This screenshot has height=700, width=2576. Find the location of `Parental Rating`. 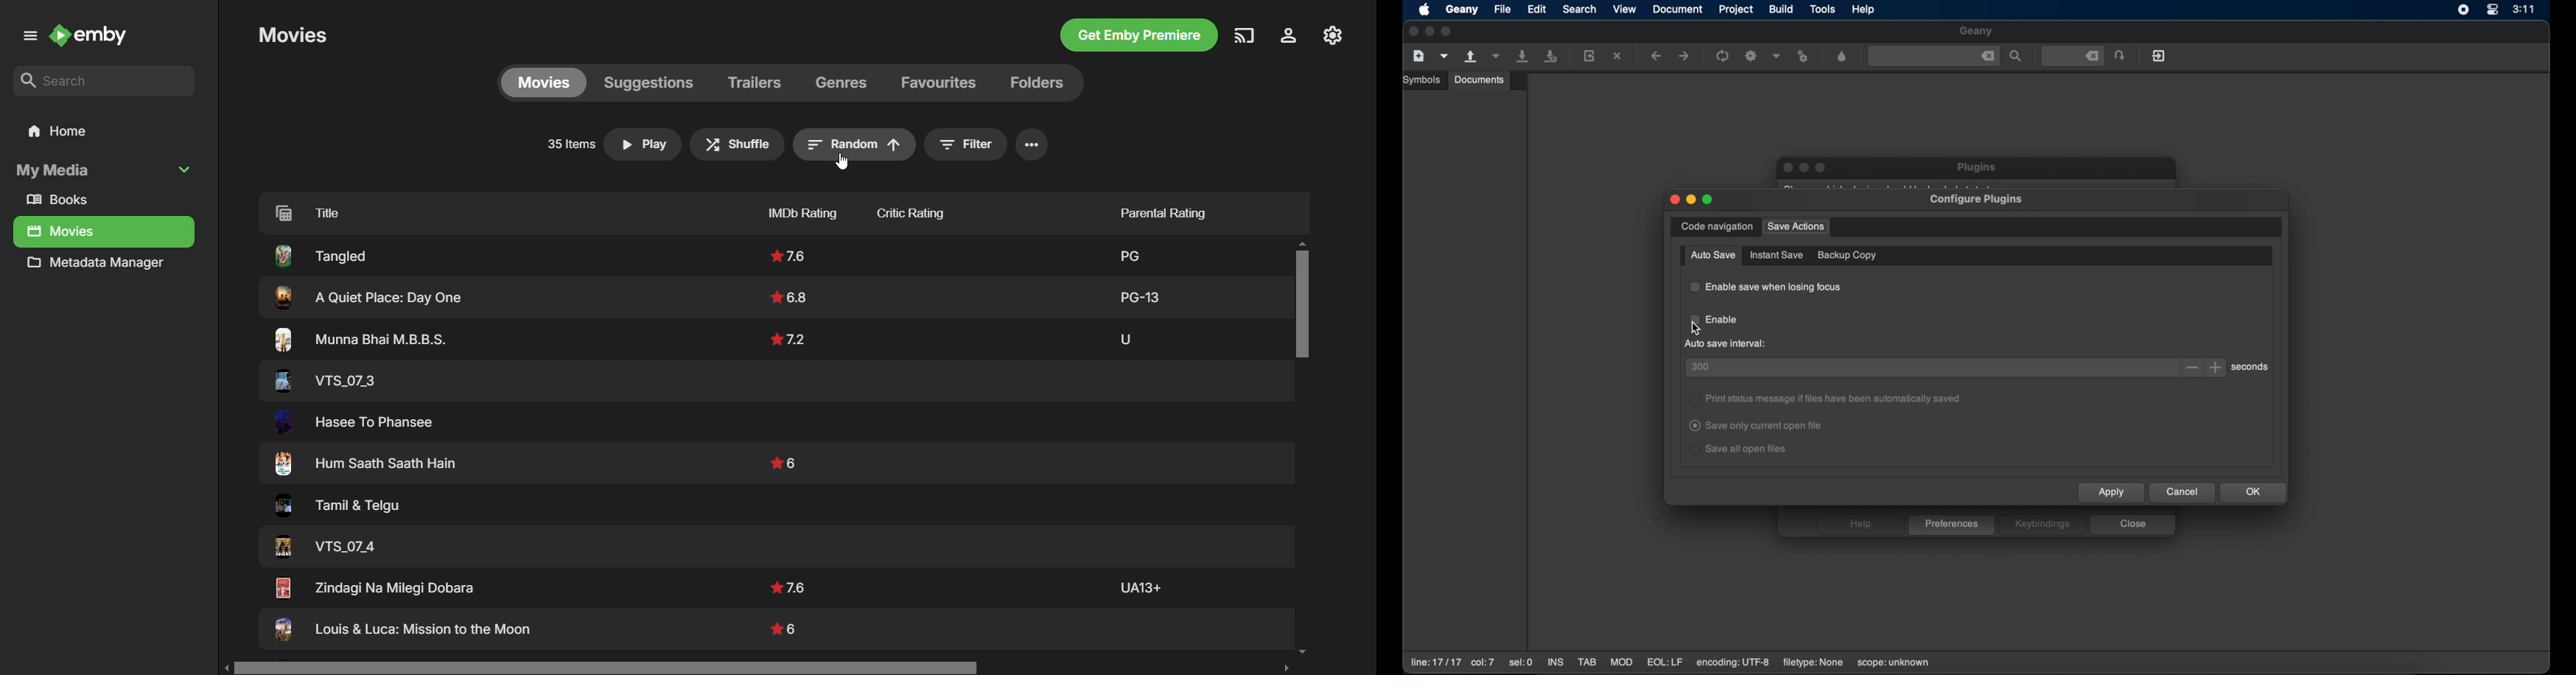

Parental Rating is located at coordinates (1158, 209).